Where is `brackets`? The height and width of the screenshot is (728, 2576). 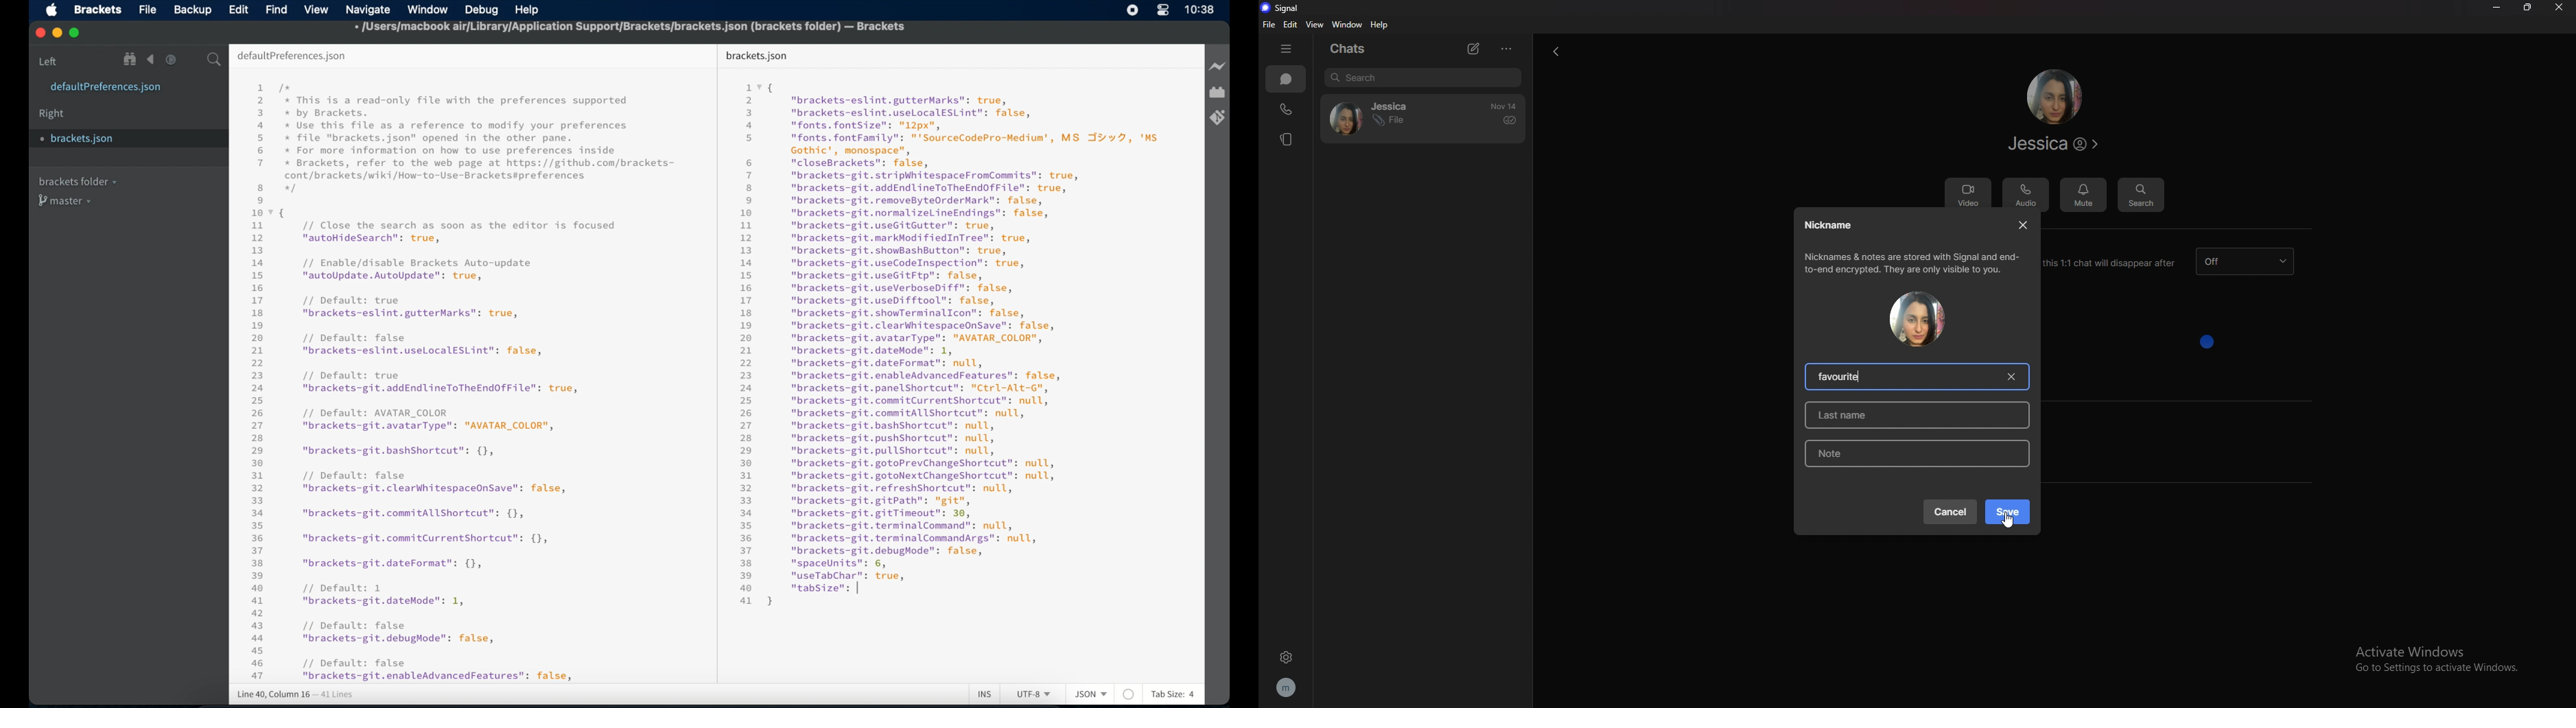
brackets is located at coordinates (98, 10).